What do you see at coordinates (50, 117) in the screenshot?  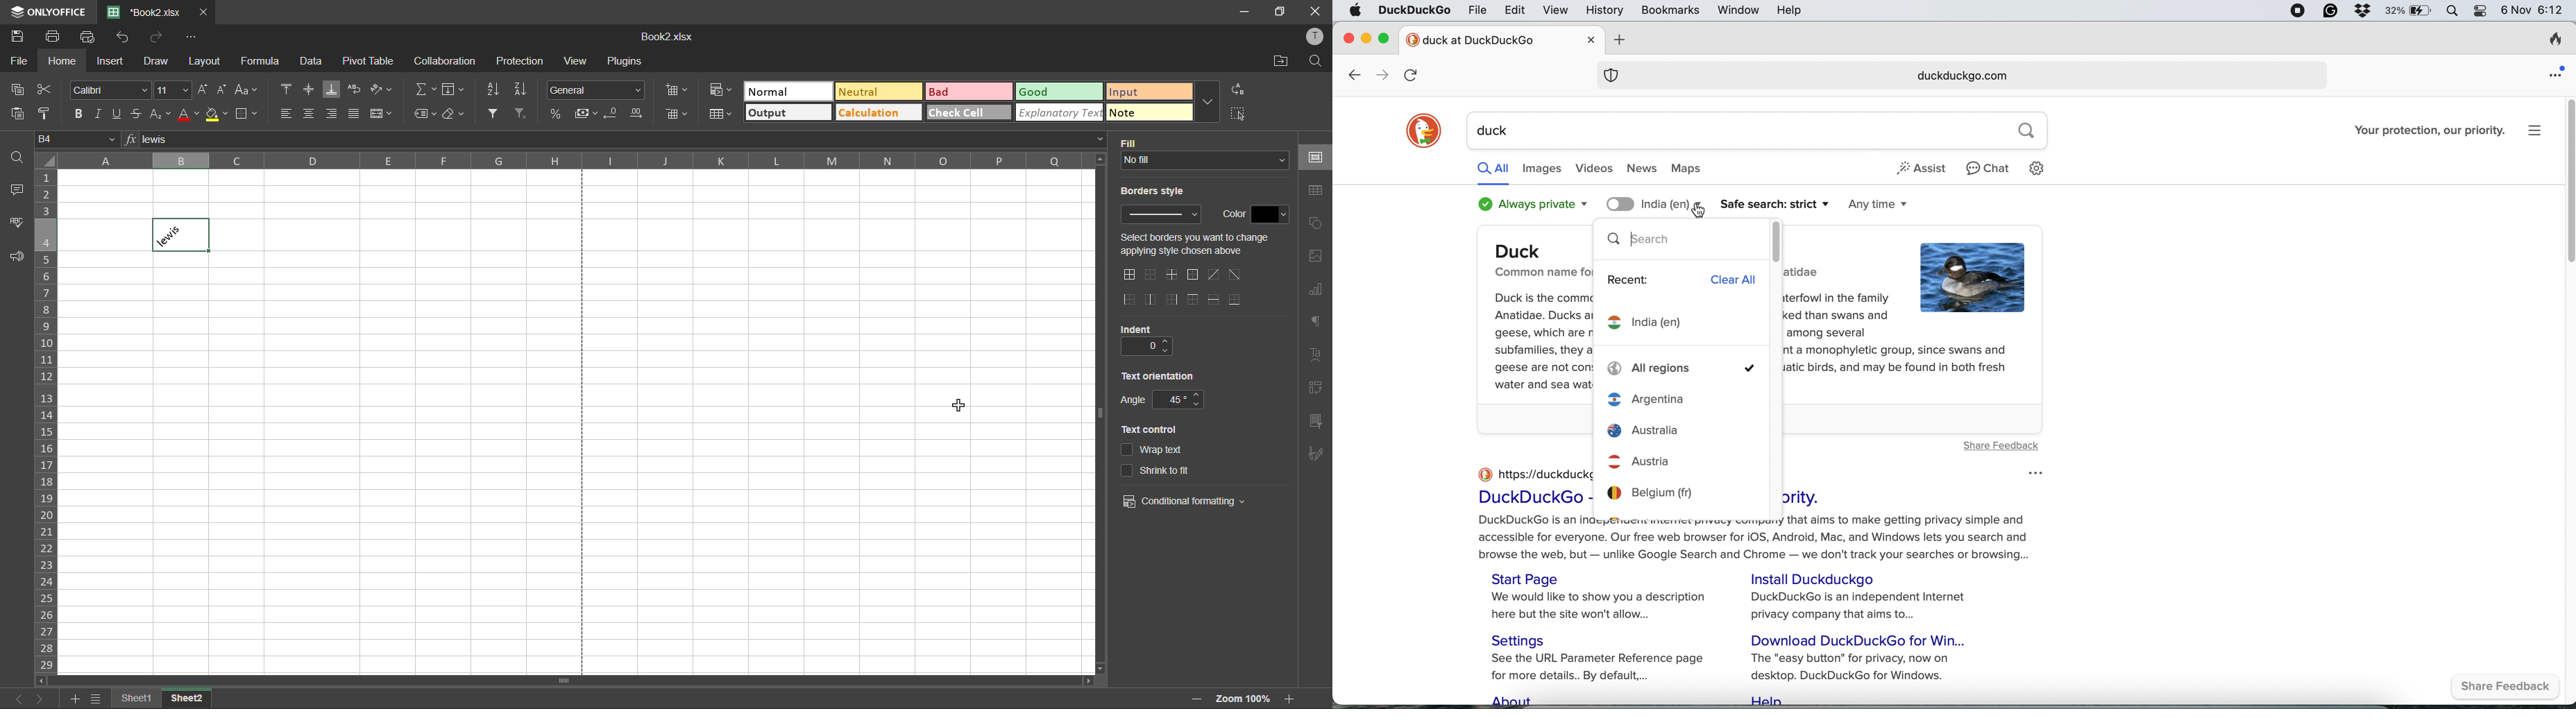 I see `copy style` at bounding box center [50, 117].